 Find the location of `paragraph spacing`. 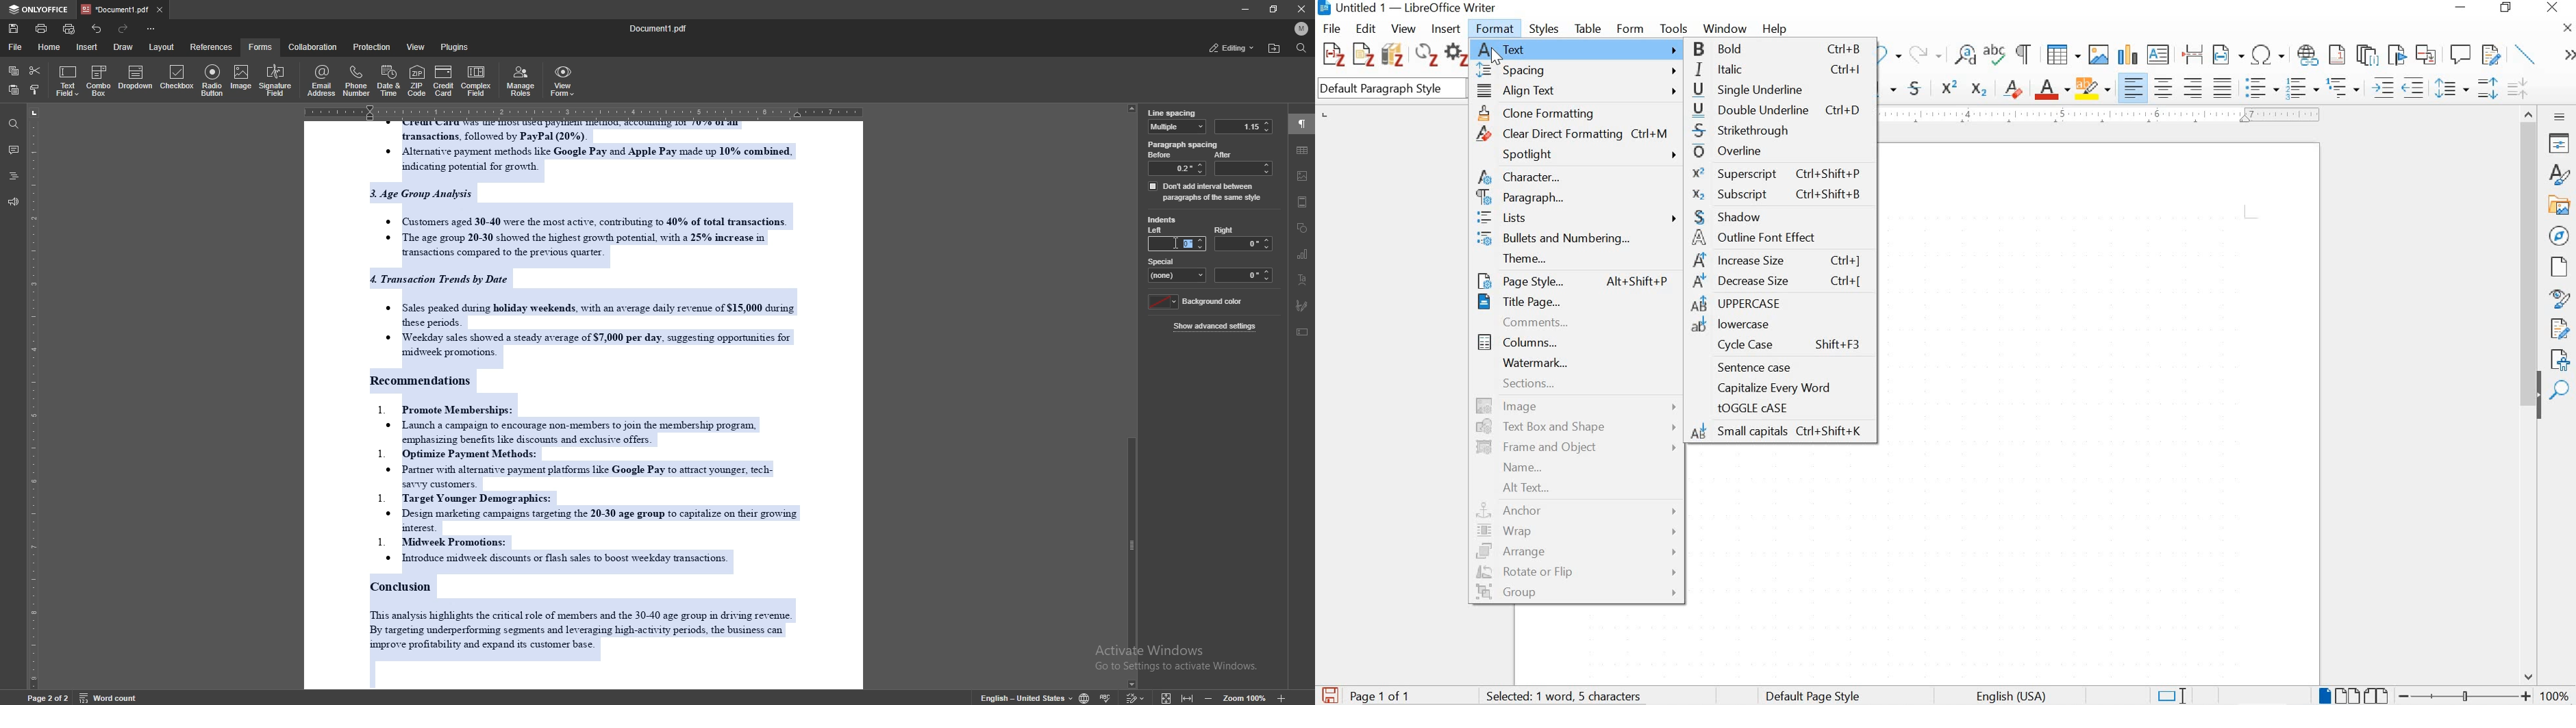

paragraph spacing is located at coordinates (1184, 144).